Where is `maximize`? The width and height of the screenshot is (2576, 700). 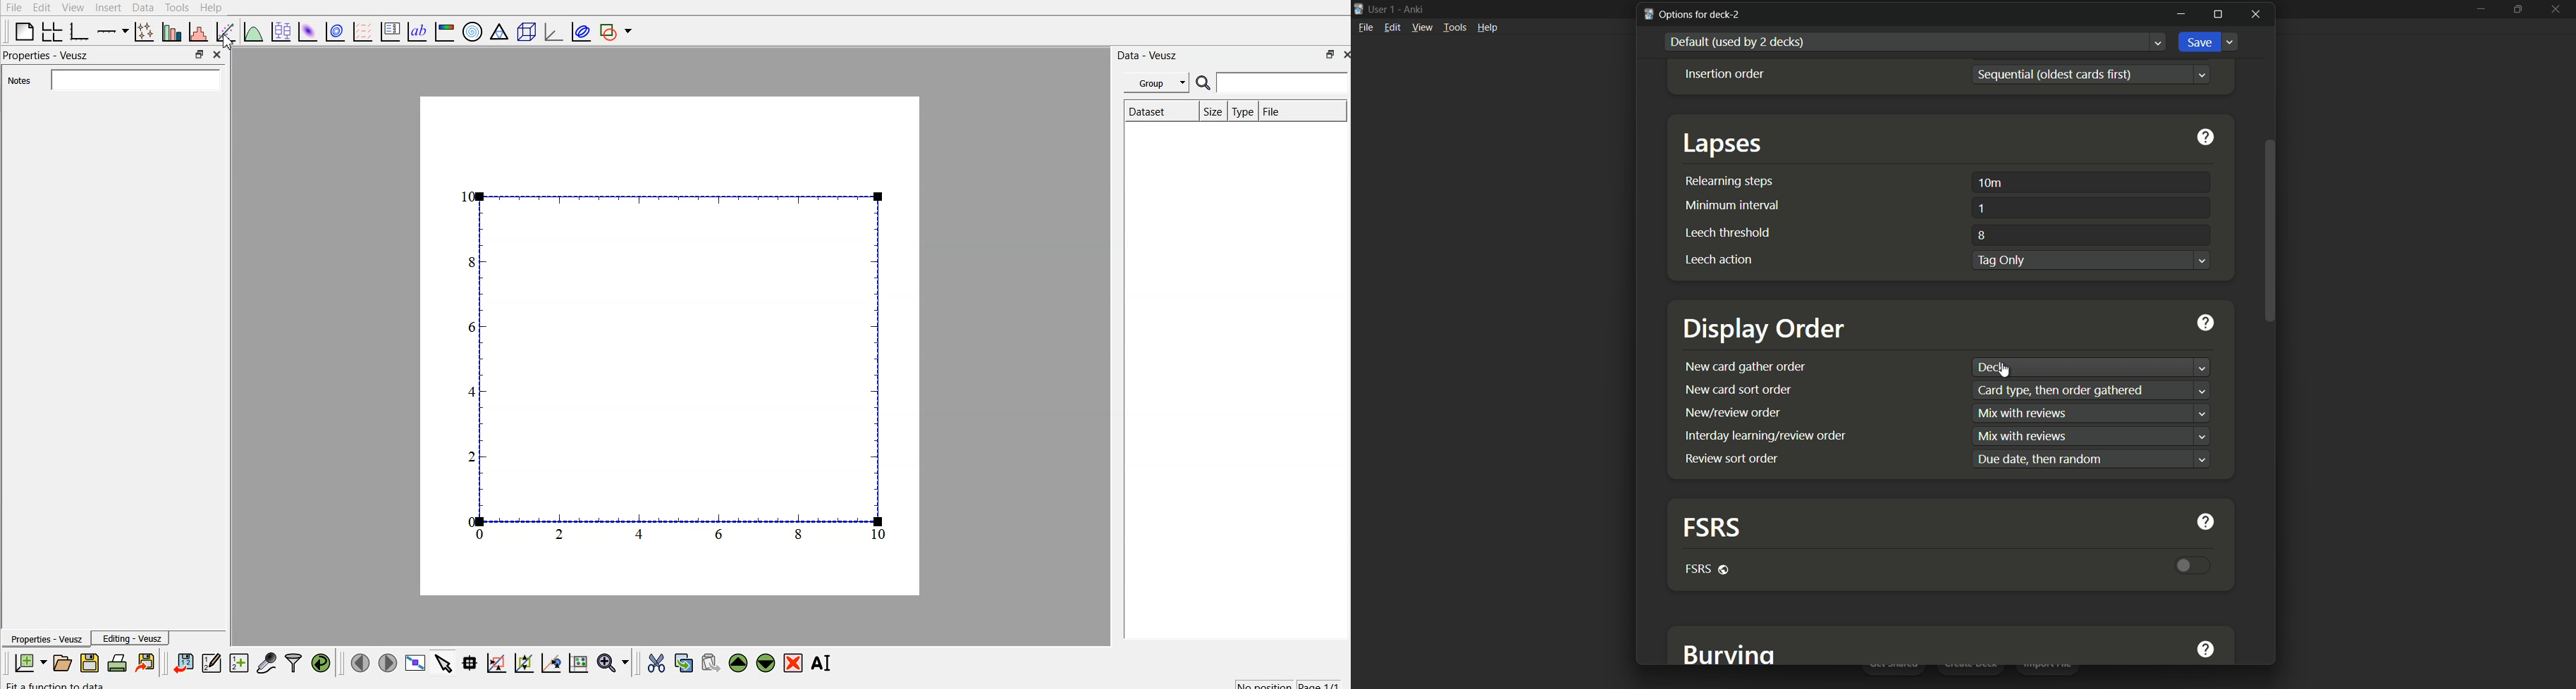
maximize is located at coordinates (2218, 15).